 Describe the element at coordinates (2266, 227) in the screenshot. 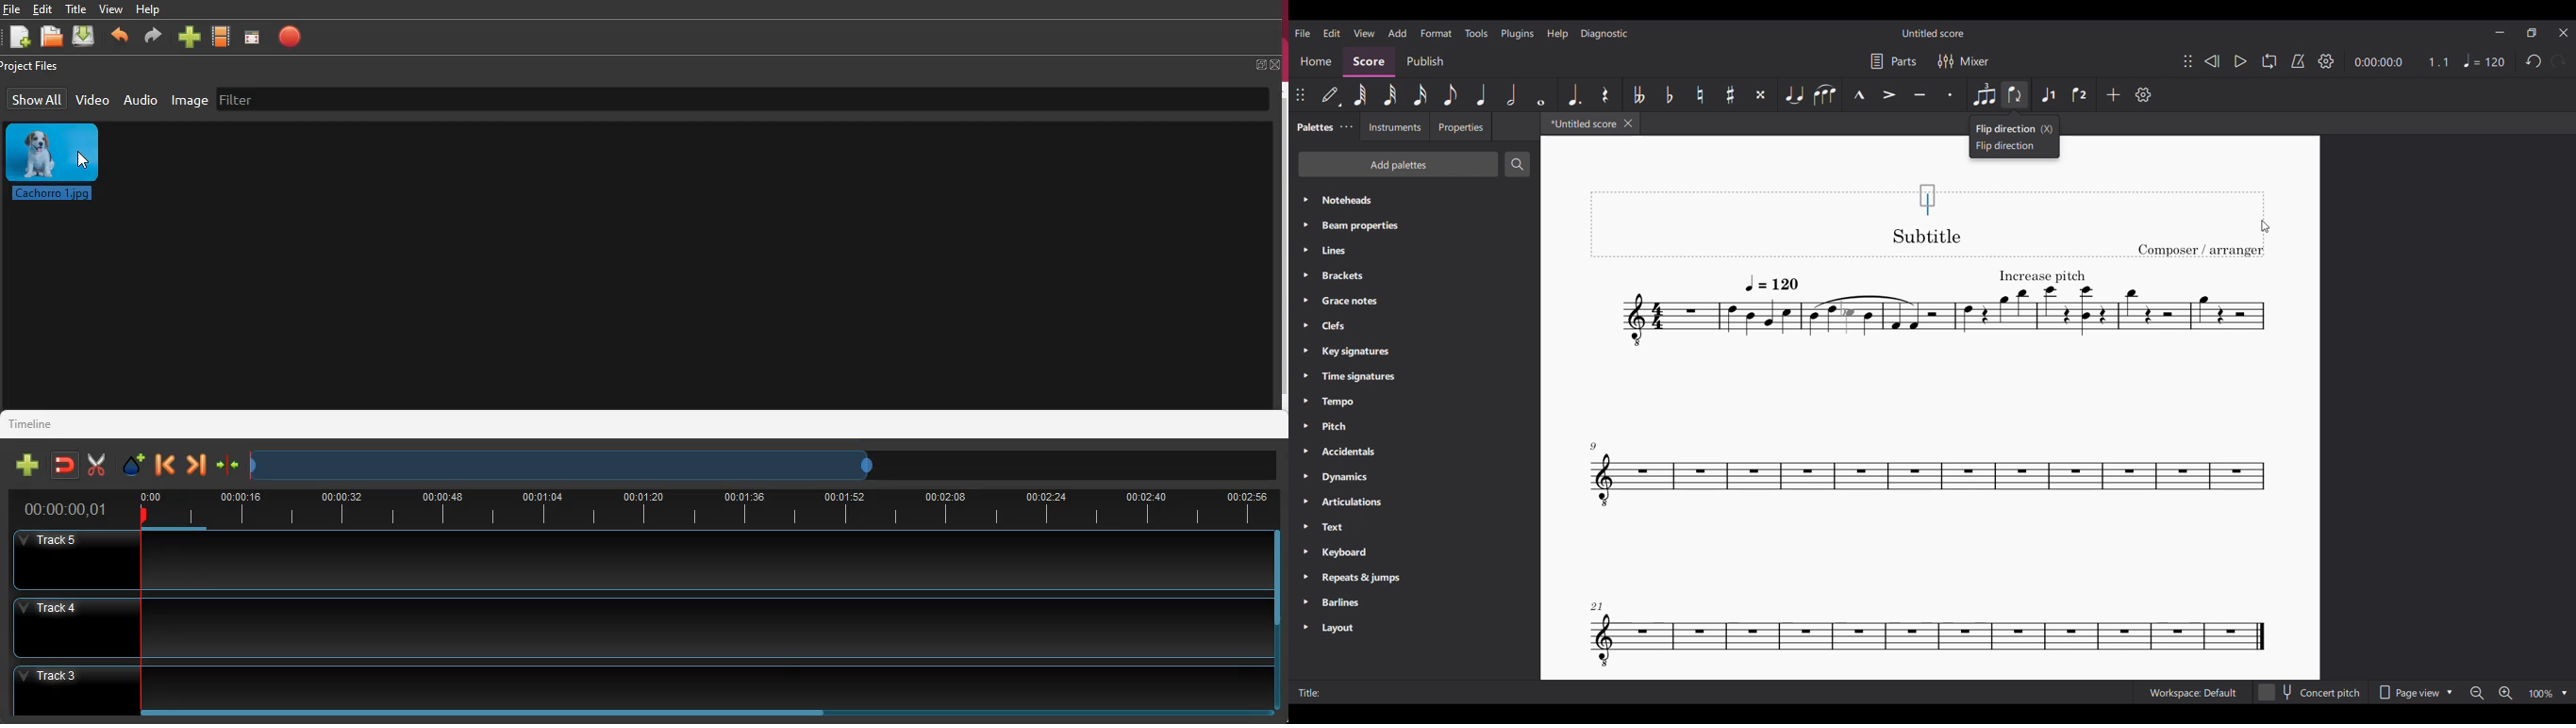

I see `Cursor position unchanged` at that location.